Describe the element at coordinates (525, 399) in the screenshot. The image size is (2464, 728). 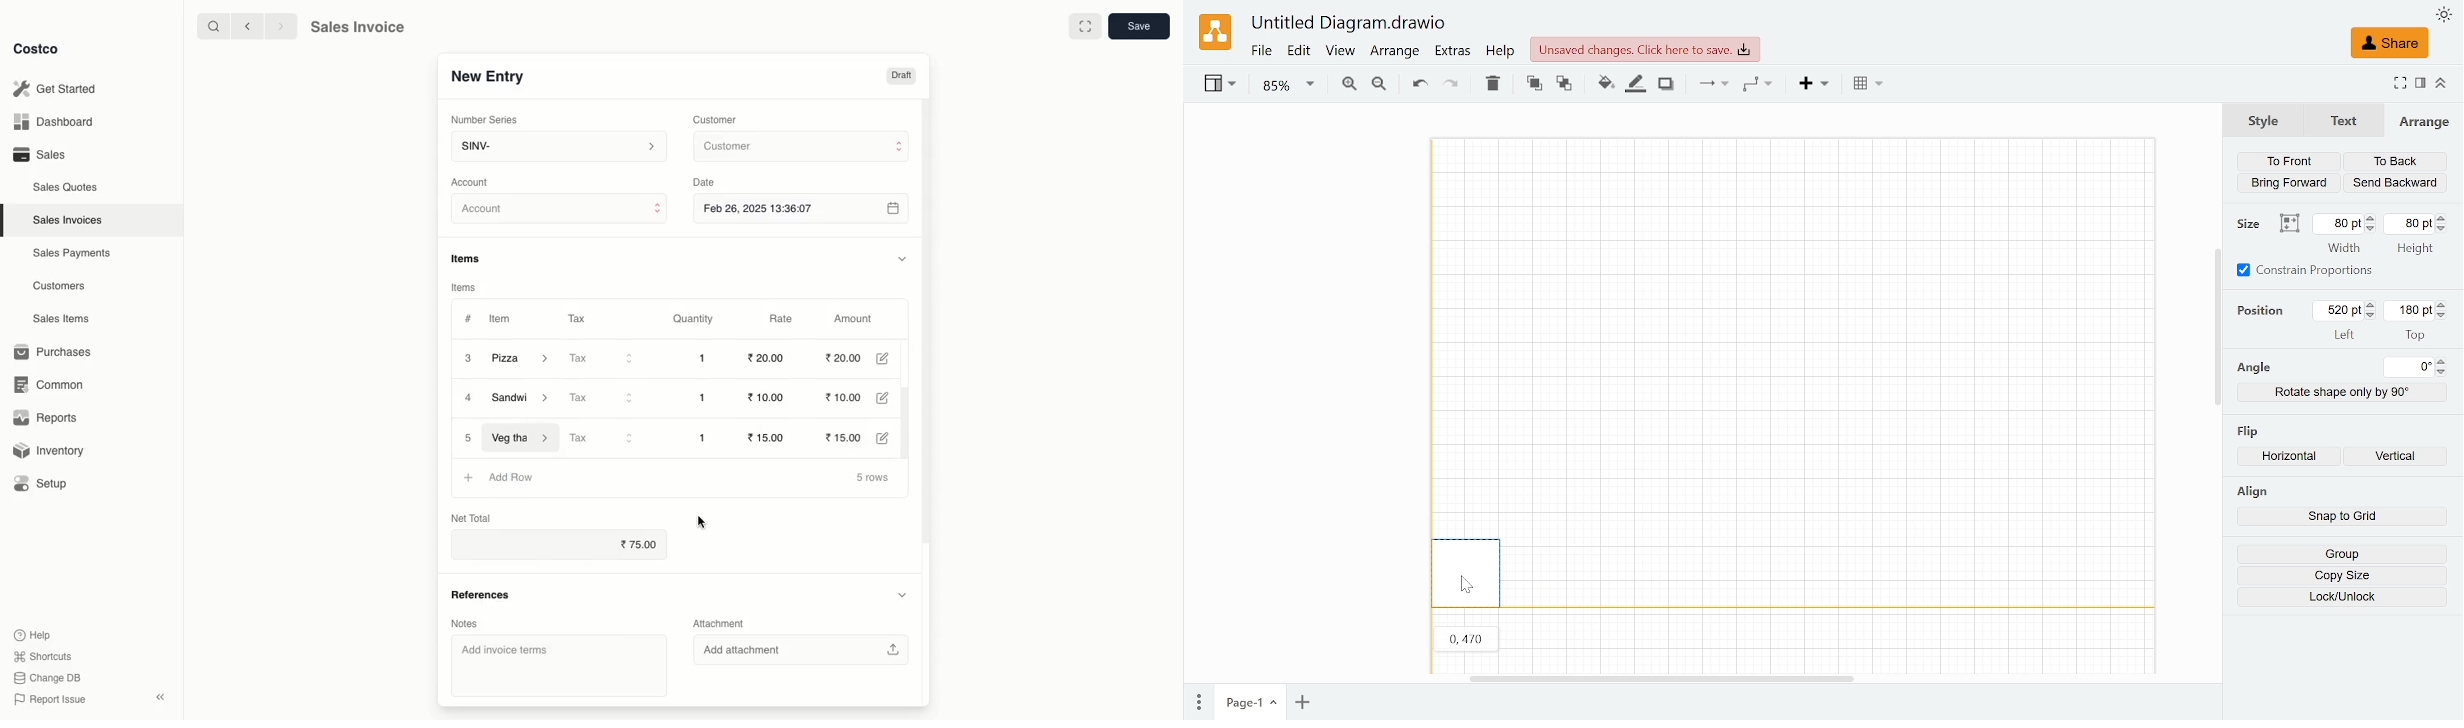
I see `Sandwich` at that location.